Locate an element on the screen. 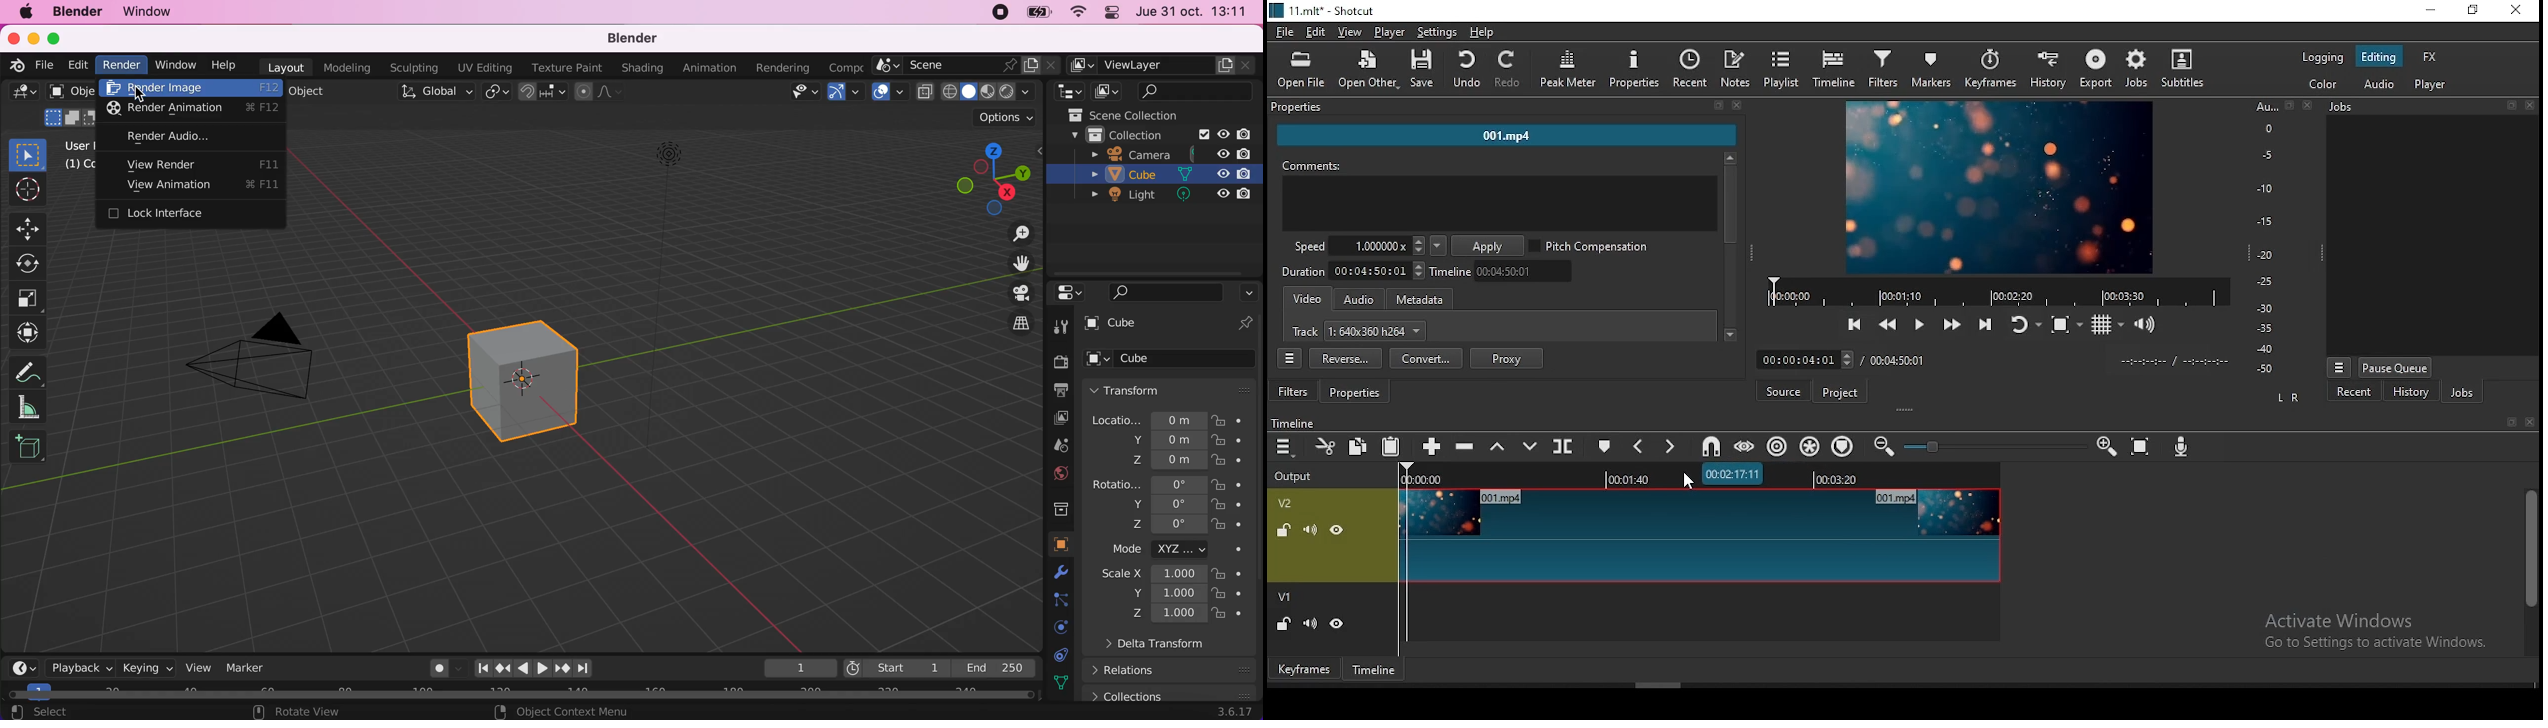 This screenshot has height=728, width=2548. snap is located at coordinates (1710, 447).